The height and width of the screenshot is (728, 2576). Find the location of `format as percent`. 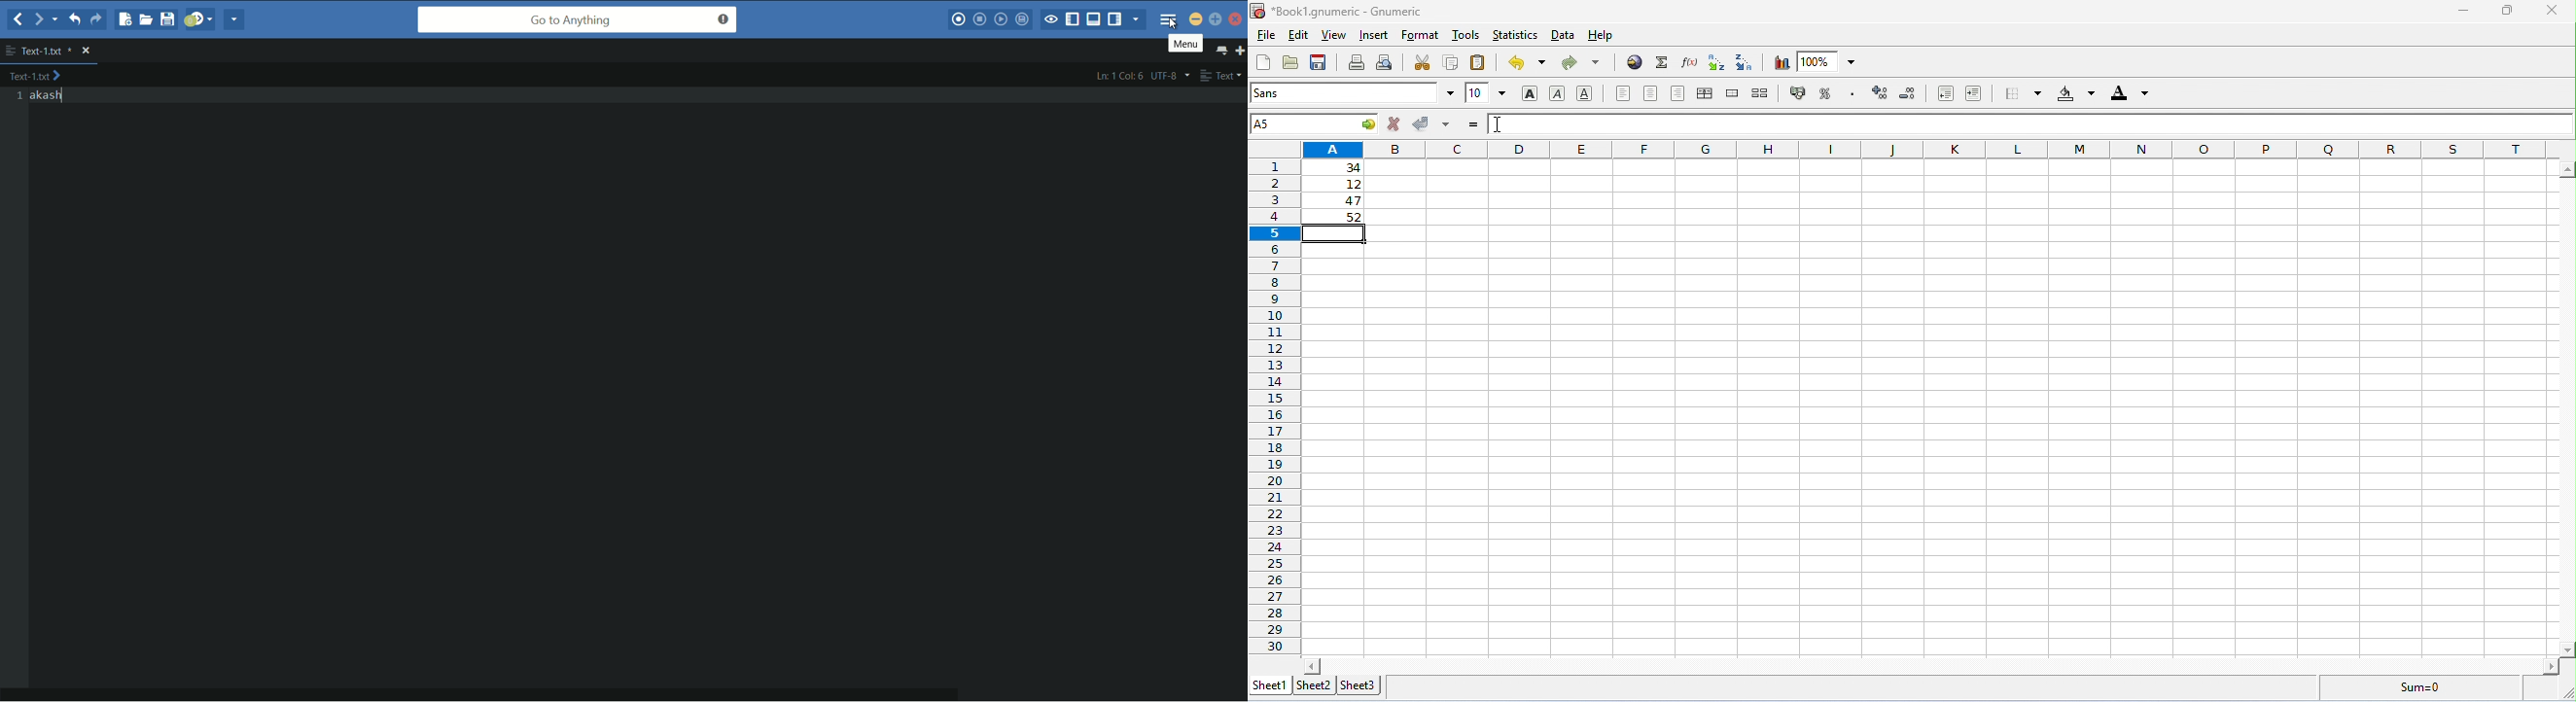

format as percent is located at coordinates (1825, 93).